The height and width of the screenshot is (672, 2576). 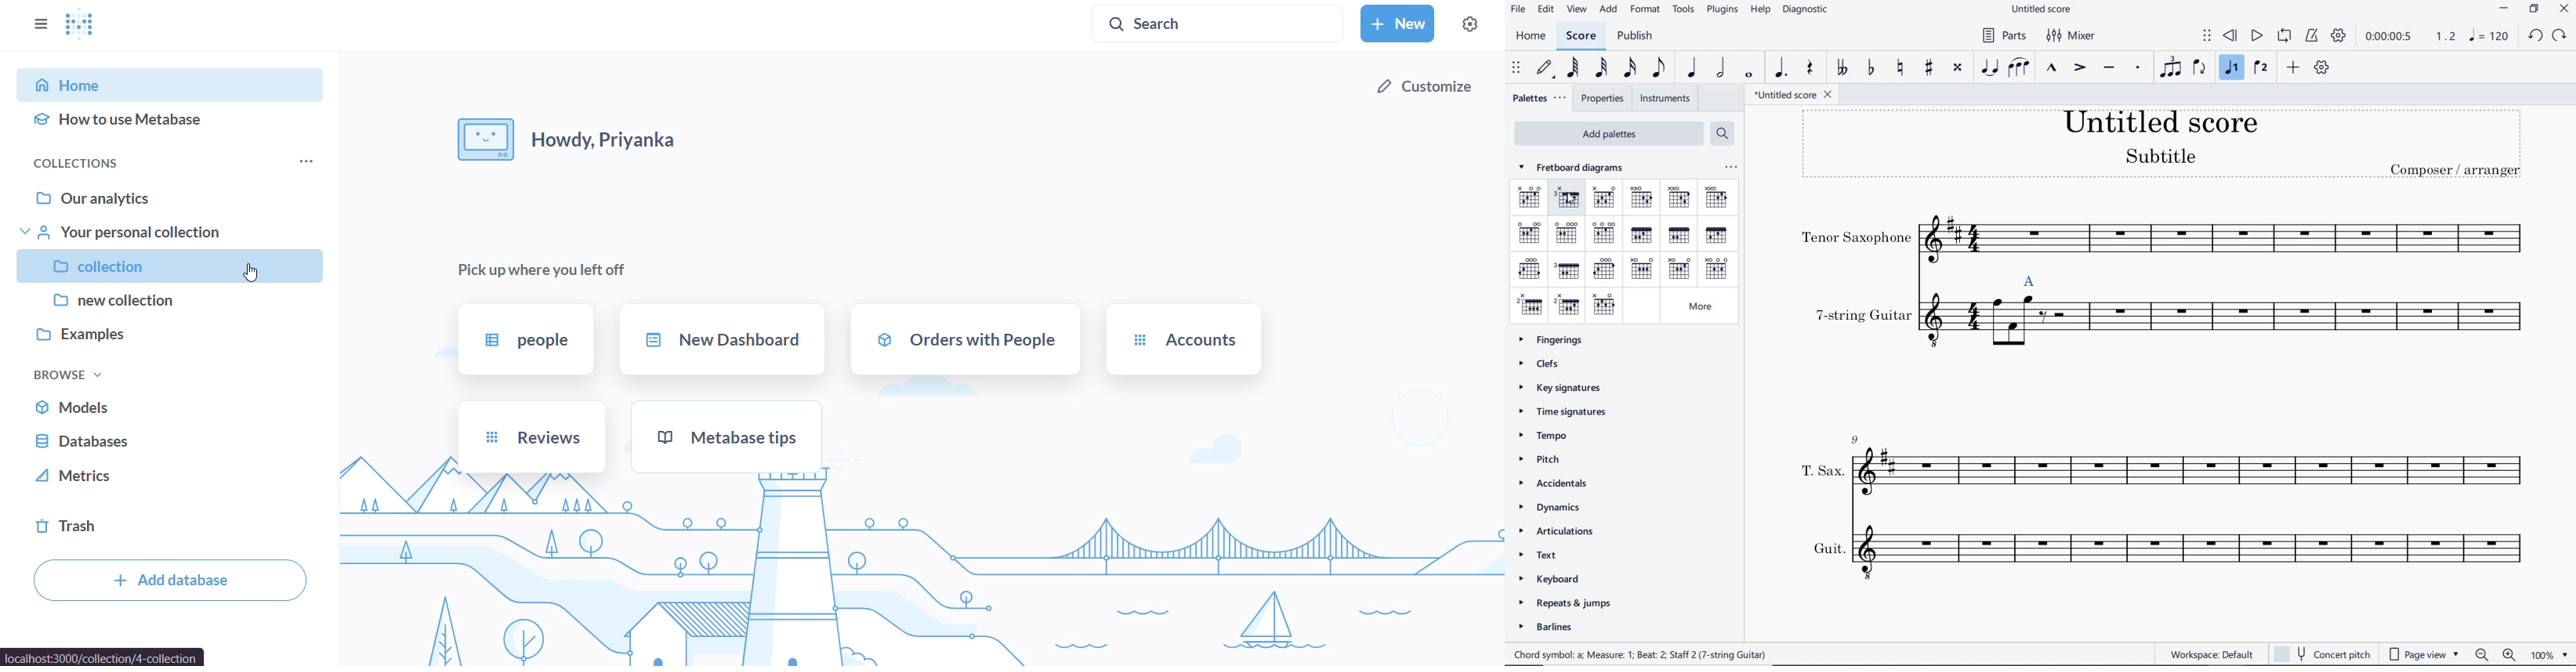 What do you see at coordinates (1646, 10) in the screenshot?
I see `FORMAT` at bounding box center [1646, 10].